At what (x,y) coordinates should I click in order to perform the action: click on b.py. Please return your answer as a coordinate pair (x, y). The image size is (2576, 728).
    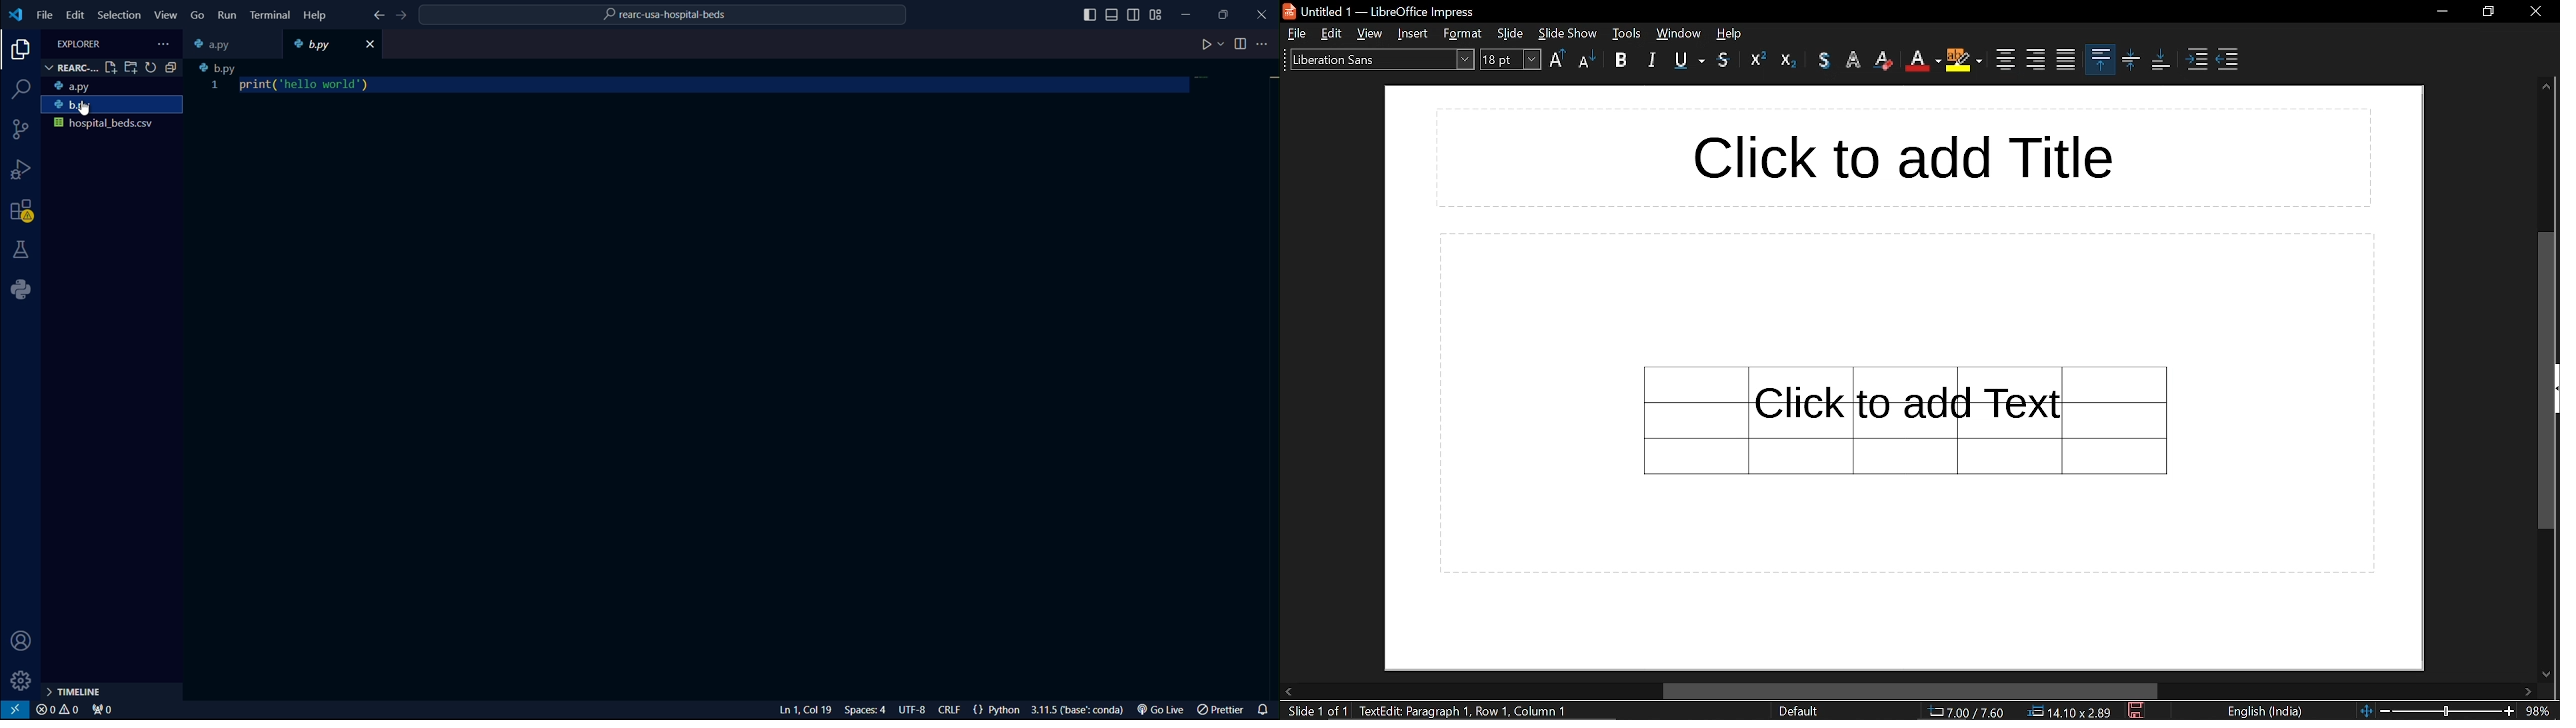
    Looking at the image, I should click on (110, 108).